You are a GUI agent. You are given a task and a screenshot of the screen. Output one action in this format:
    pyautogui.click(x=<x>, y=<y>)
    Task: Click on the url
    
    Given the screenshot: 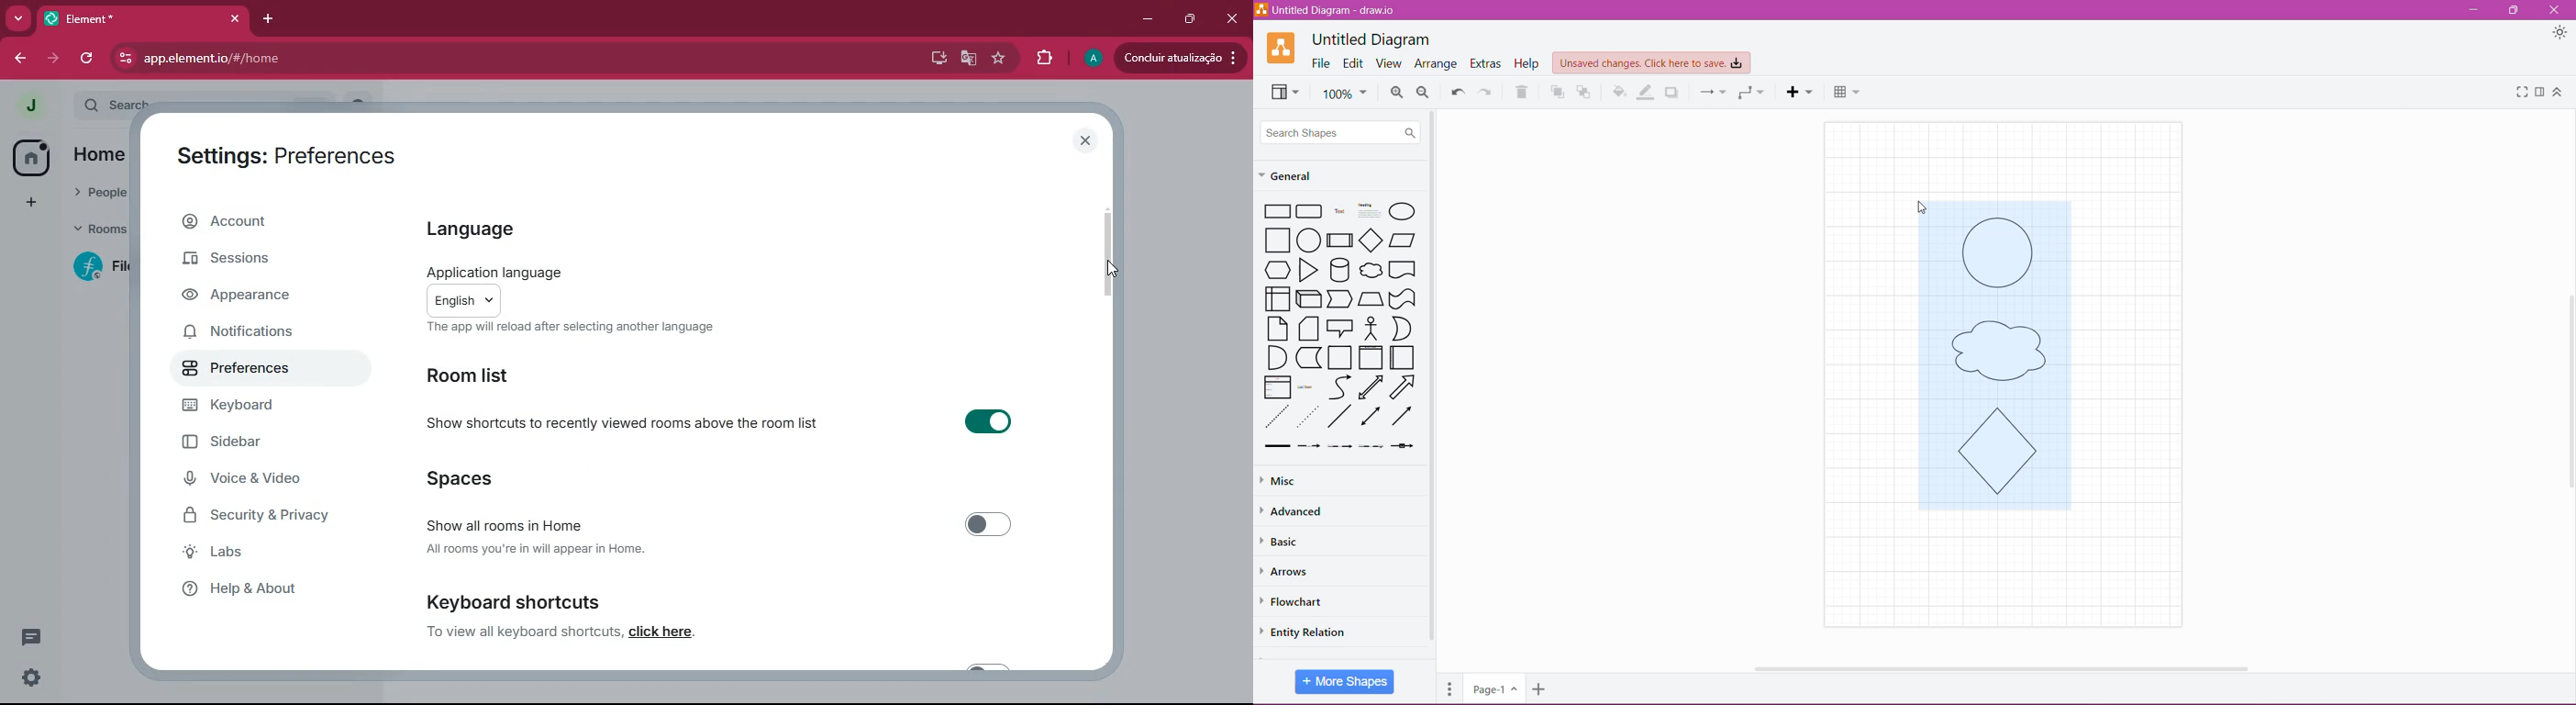 What is the action you would take?
    pyautogui.click(x=265, y=59)
    